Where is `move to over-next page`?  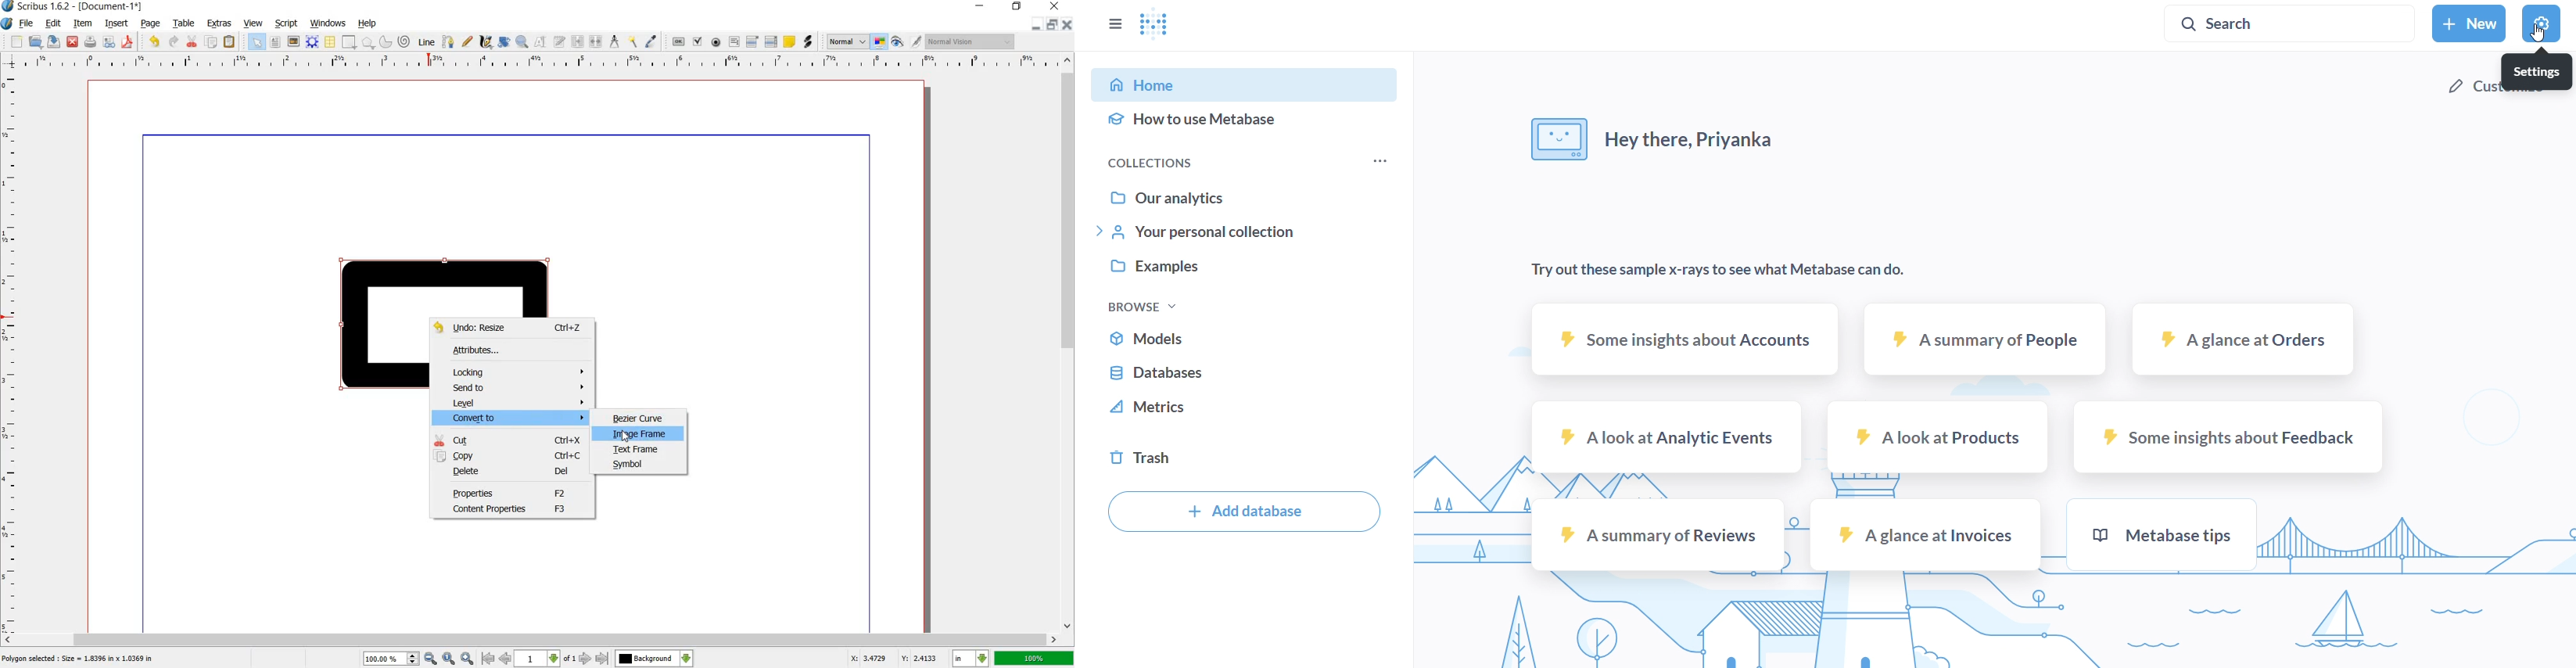 move to over-next page is located at coordinates (605, 660).